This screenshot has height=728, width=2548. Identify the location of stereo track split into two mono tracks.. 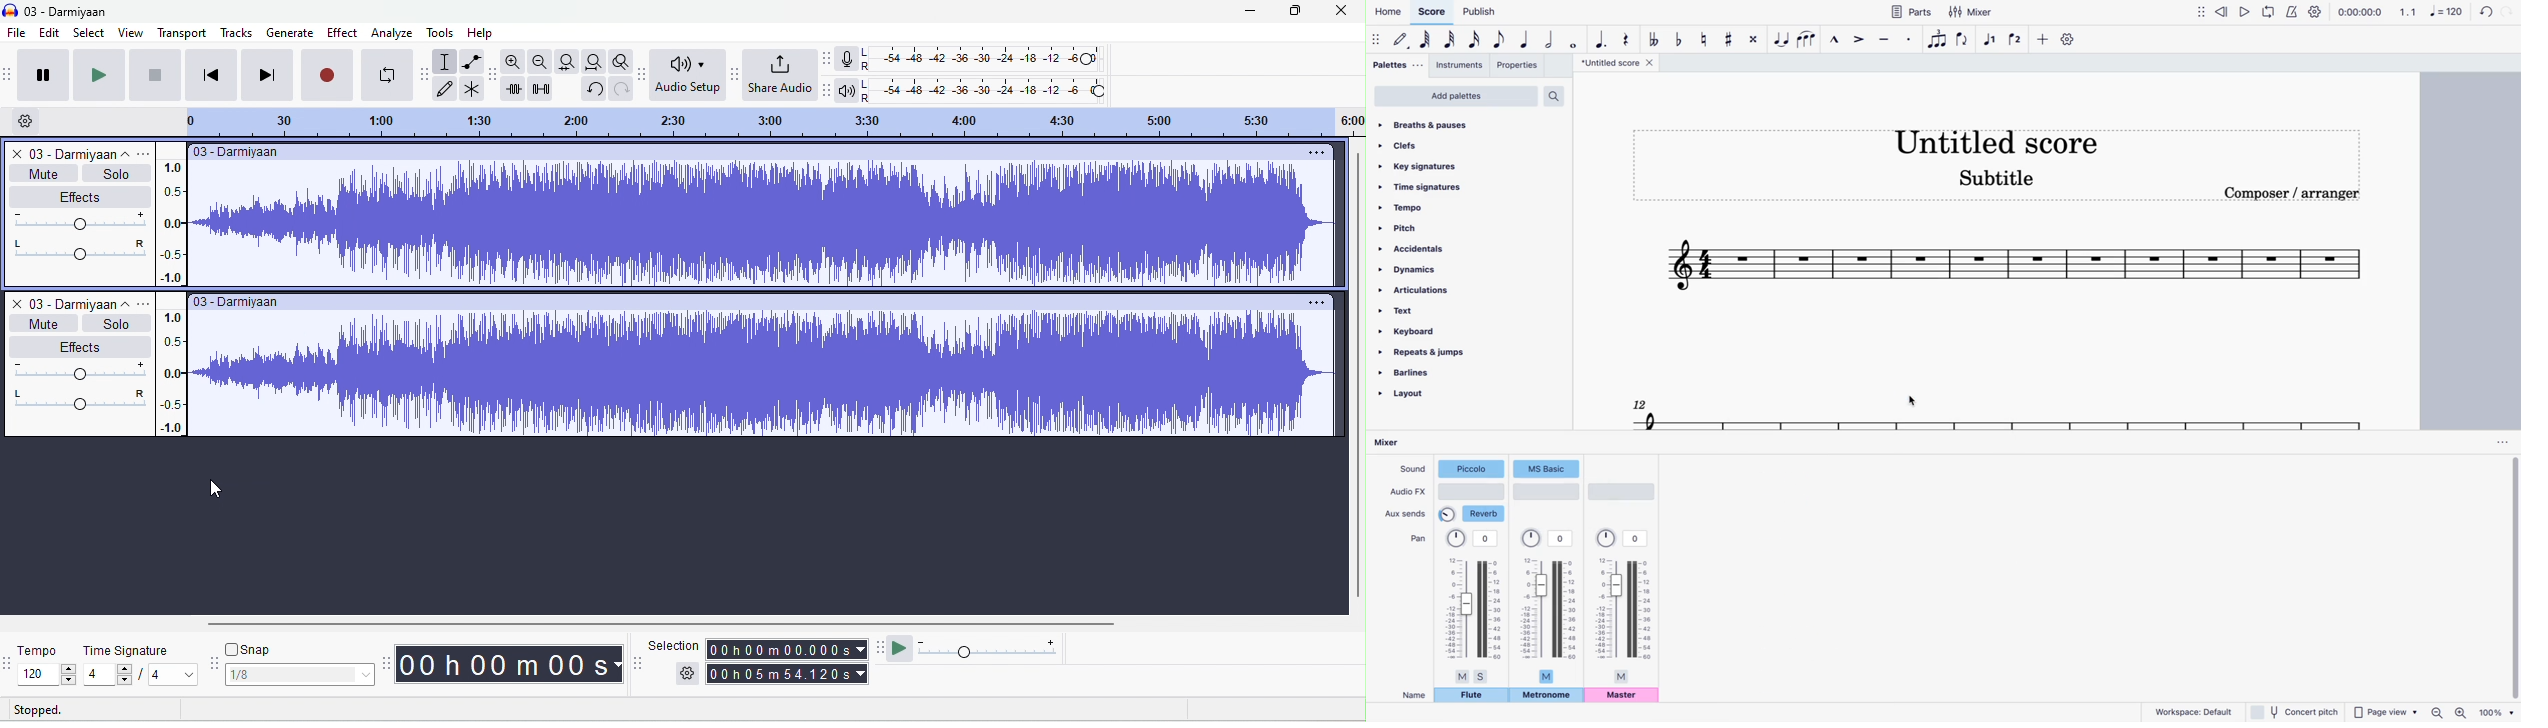
(763, 287).